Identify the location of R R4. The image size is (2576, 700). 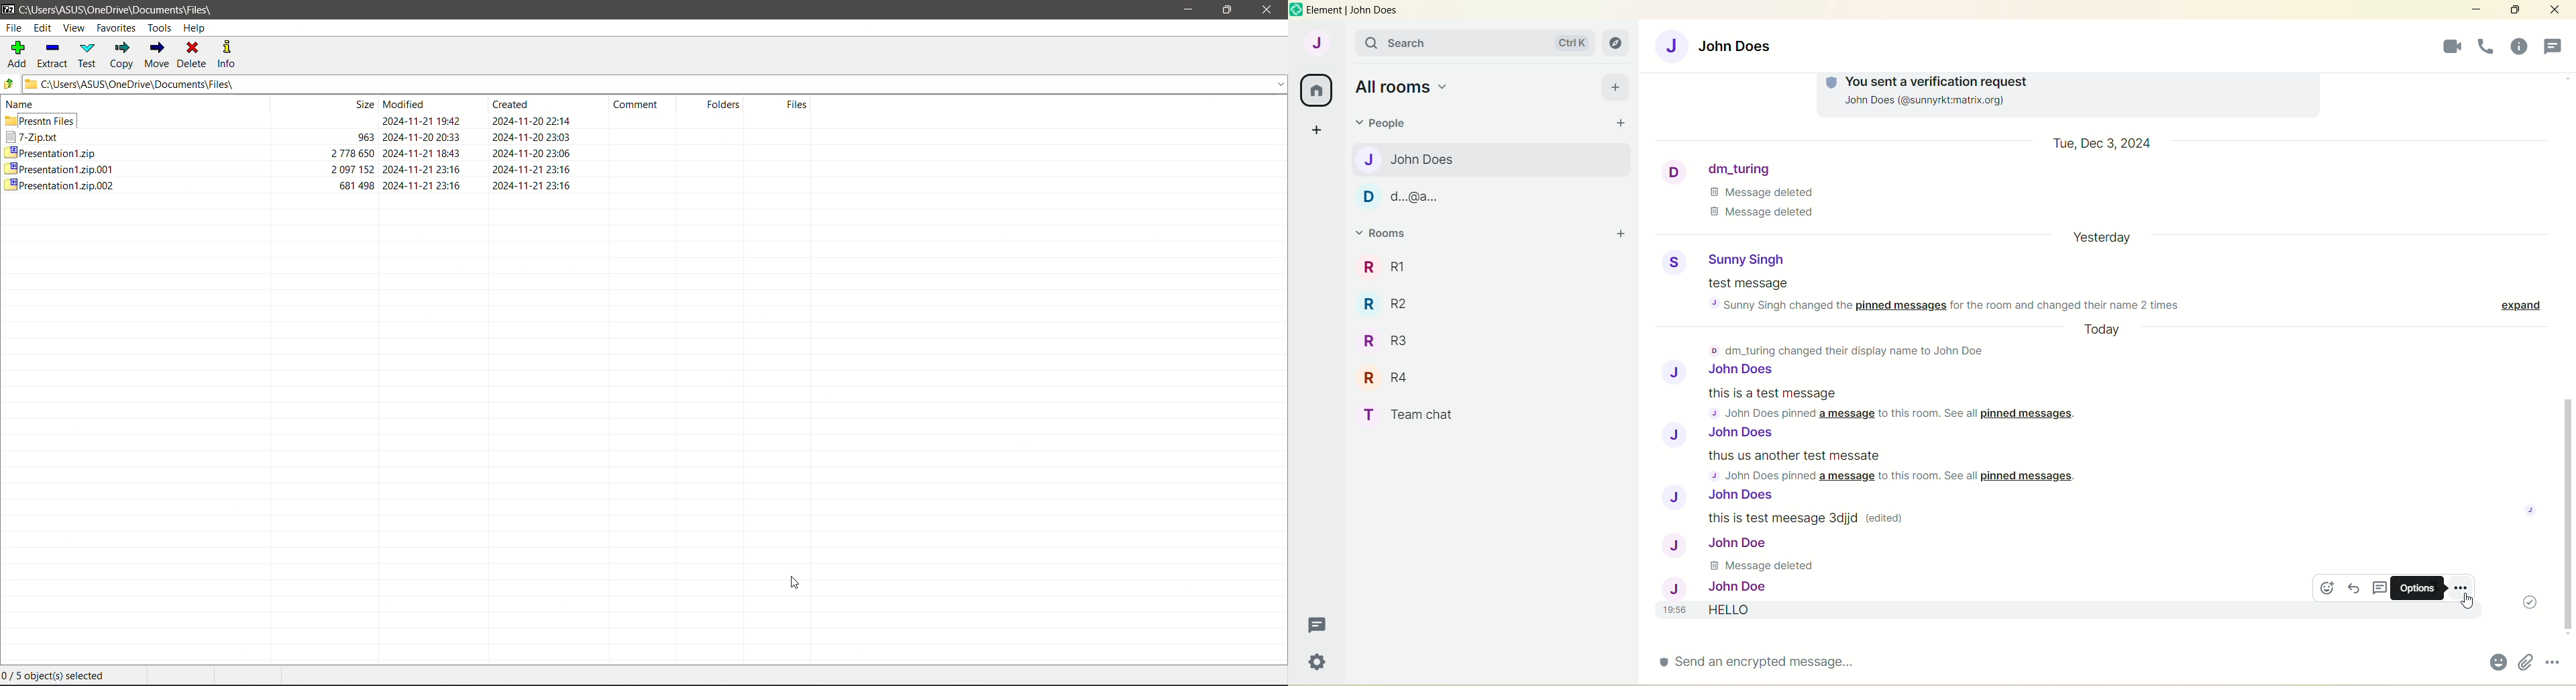
(1387, 377).